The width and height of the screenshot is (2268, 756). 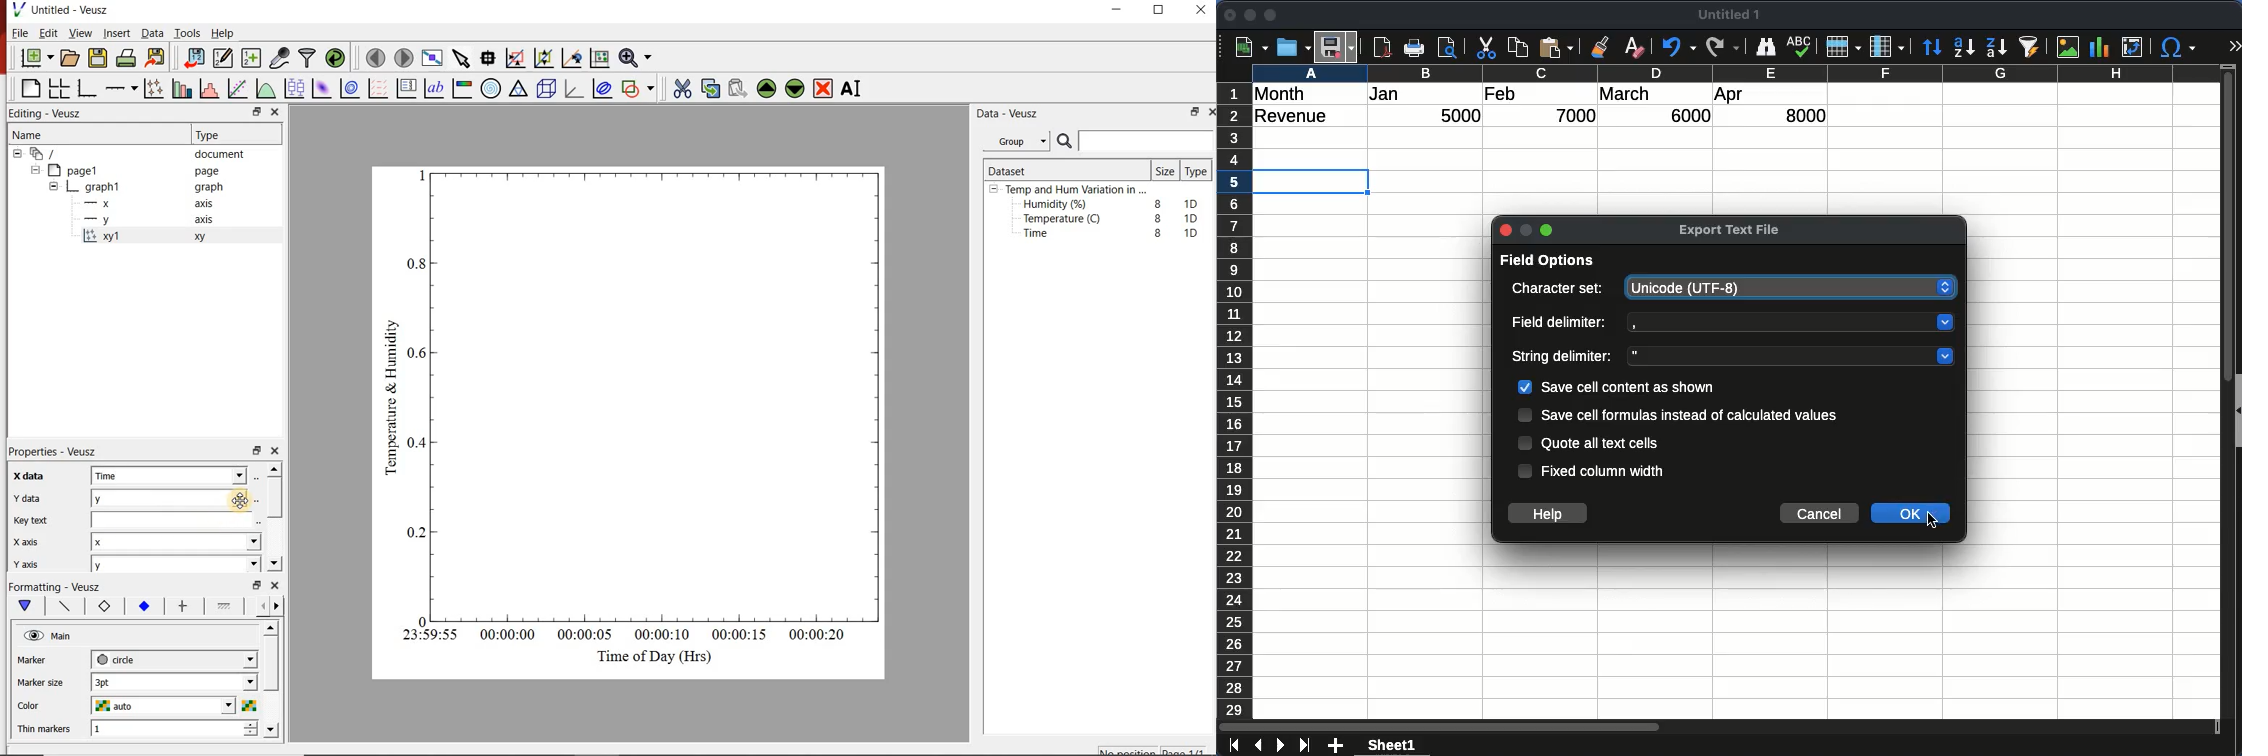 What do you see at coordinates (1196, 218) in the screenshot?
I see `1D` at bounding box center [1196, 218].